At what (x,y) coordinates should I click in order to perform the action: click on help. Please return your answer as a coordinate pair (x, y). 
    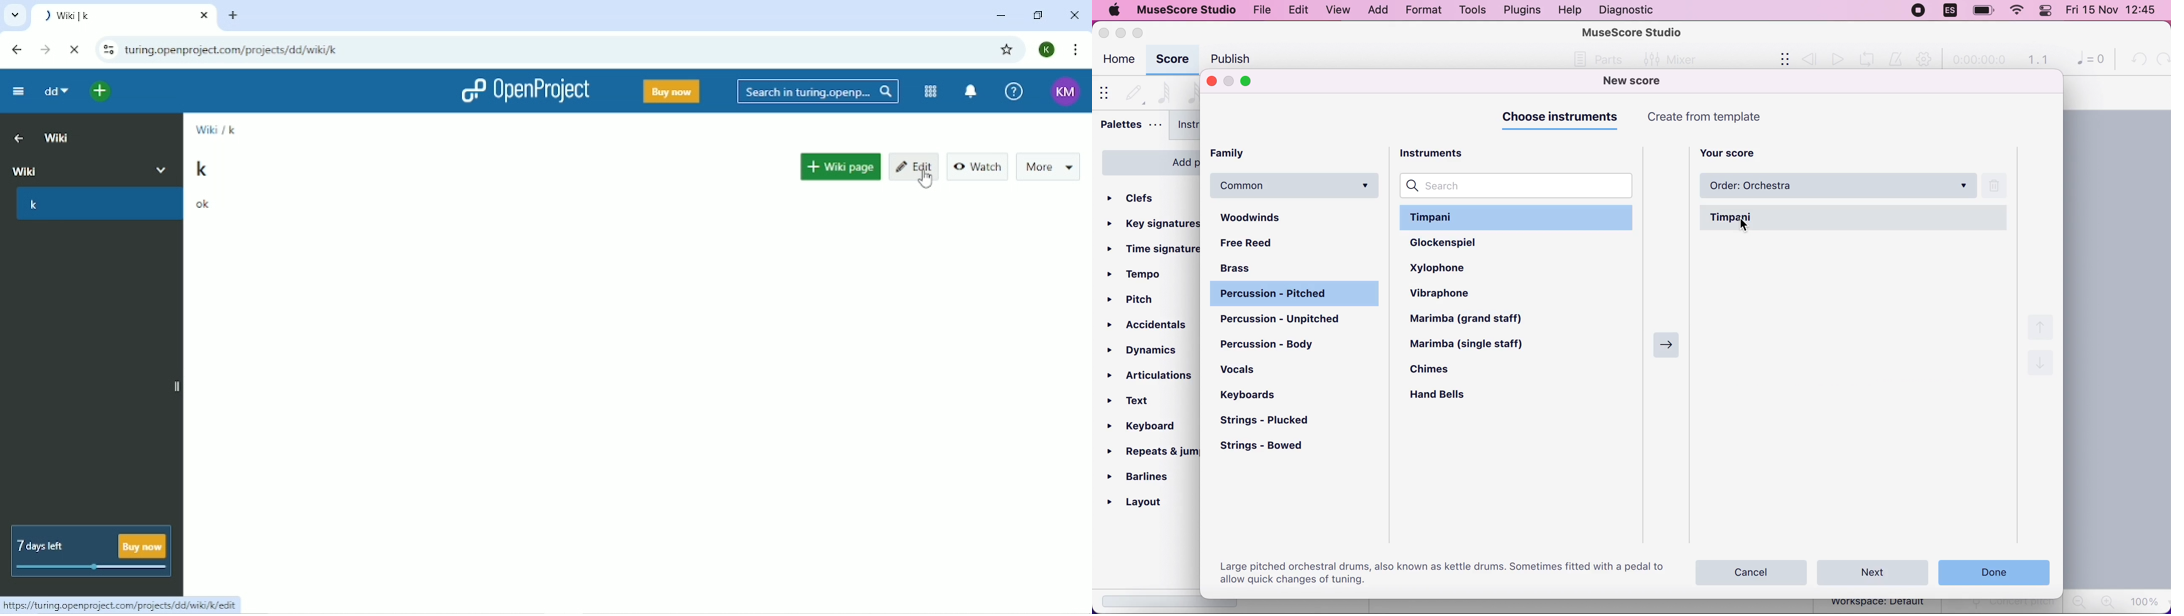
    Looking at the image, I should click on (1570, 10).